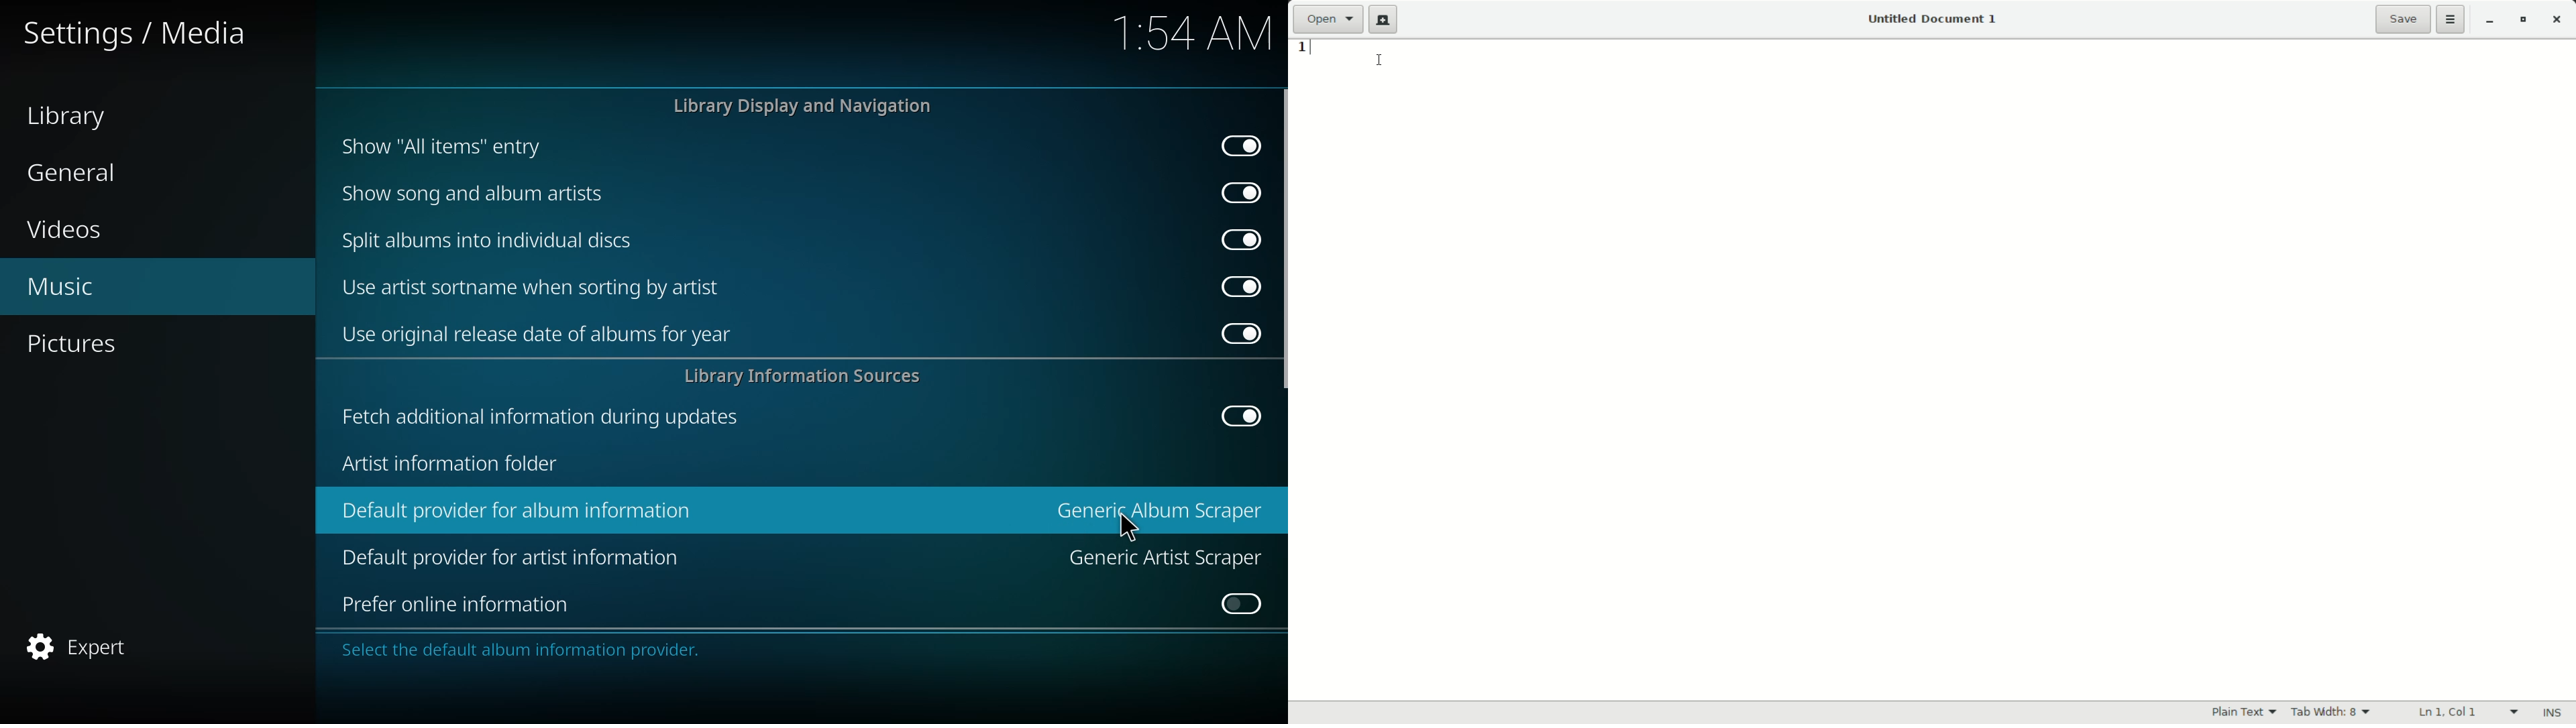 The height and width of the screenshot is (728, 2576). Describe the element at coordinates (1236, 143) in the screenshot. I see `enabled` at that location.